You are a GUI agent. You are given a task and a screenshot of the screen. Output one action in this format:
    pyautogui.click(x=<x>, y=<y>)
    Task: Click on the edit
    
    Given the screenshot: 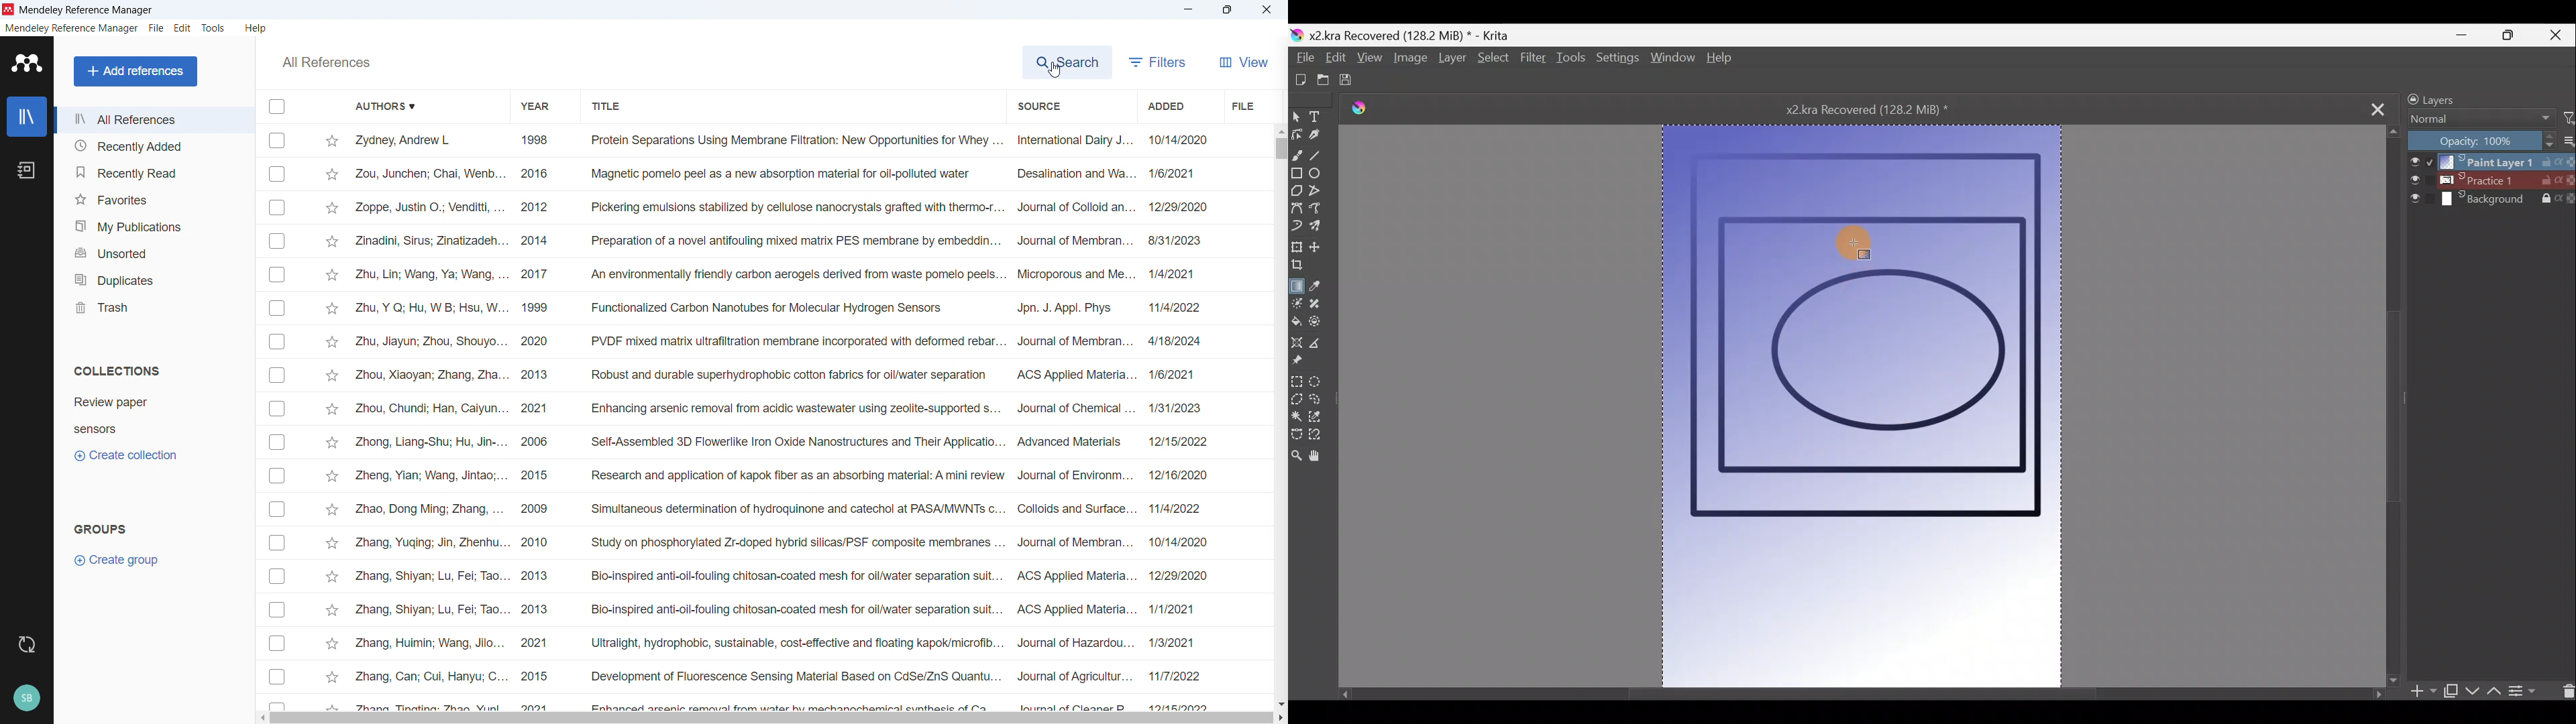 What is the action you would take?
    pyautogui.click(x=182, y=27)
    